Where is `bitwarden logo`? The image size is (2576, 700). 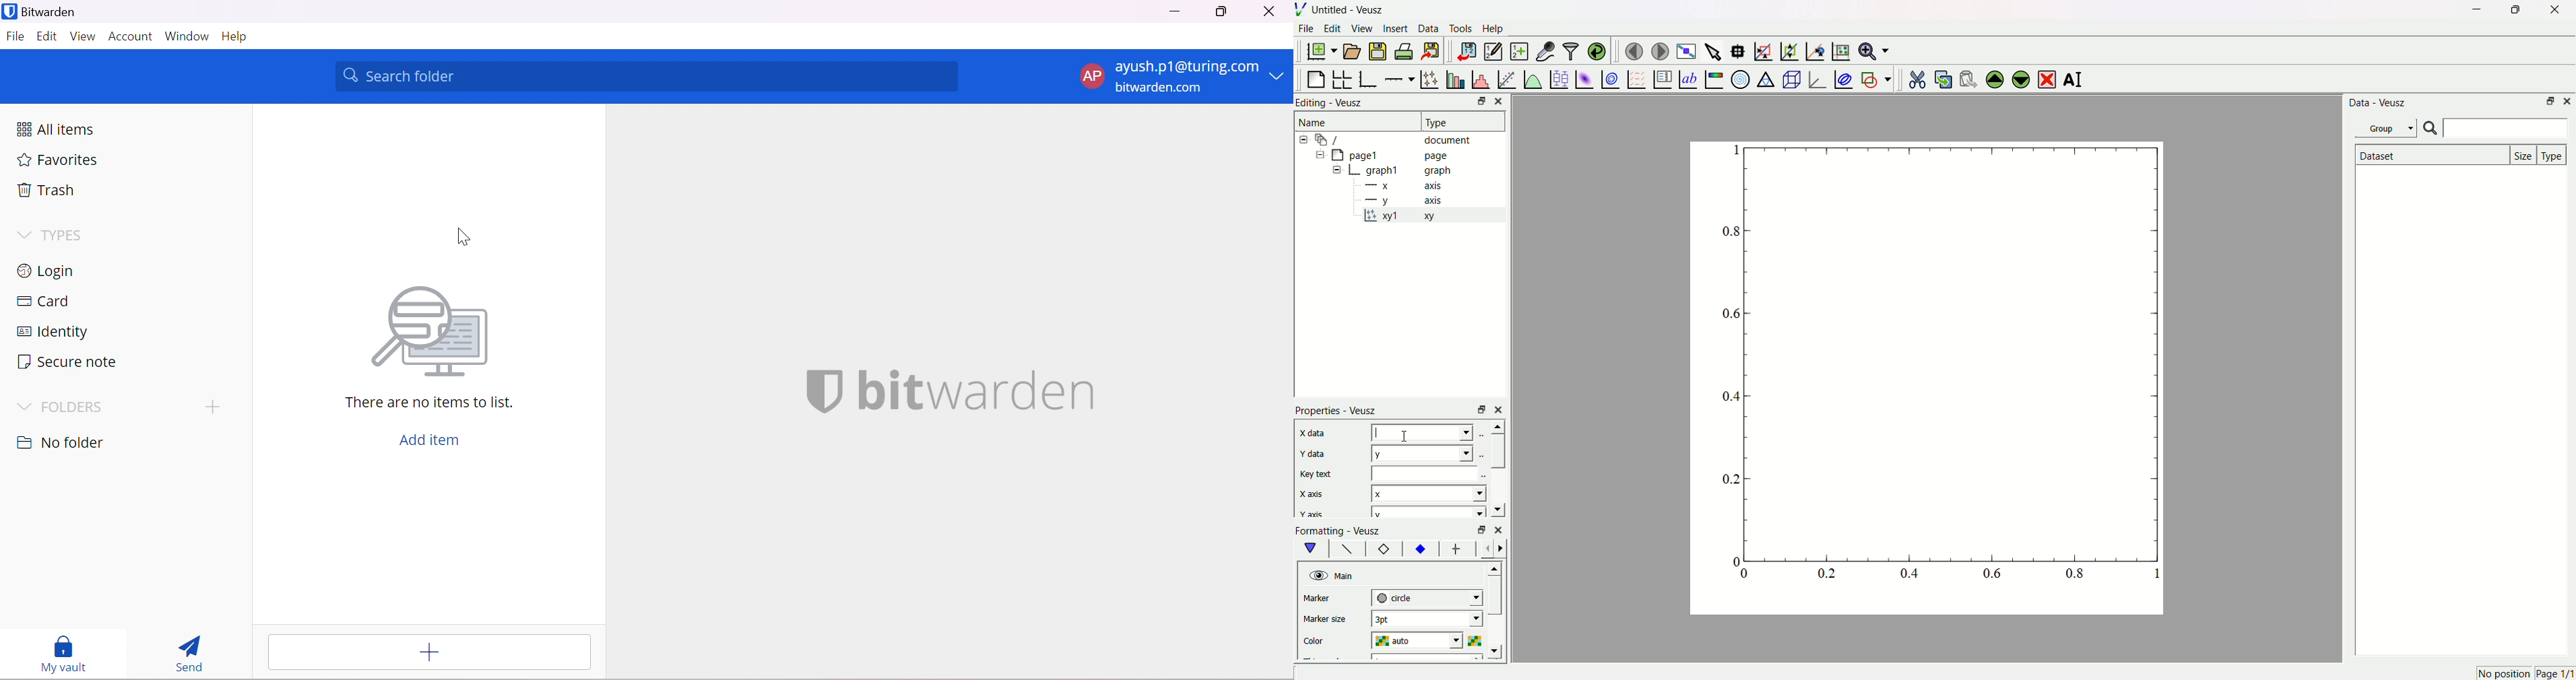 bitwarden logo is located at coordinates (816, 393).